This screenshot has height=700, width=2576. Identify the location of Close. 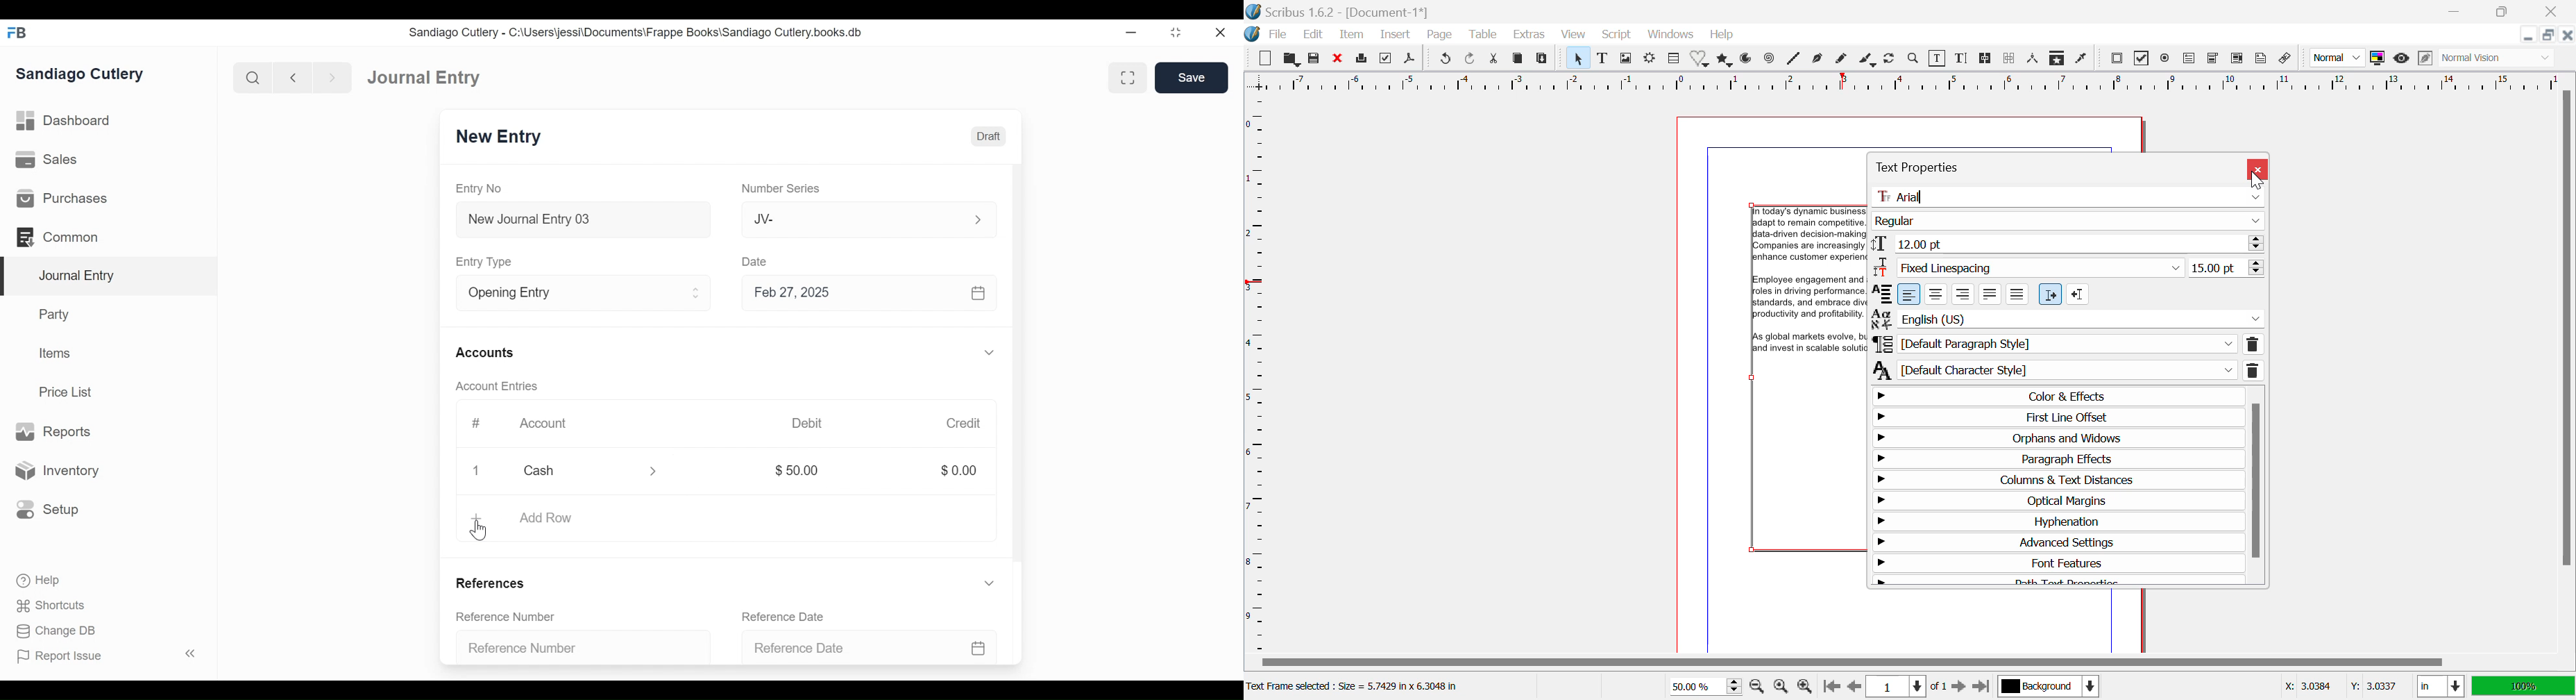
(2568, 36).